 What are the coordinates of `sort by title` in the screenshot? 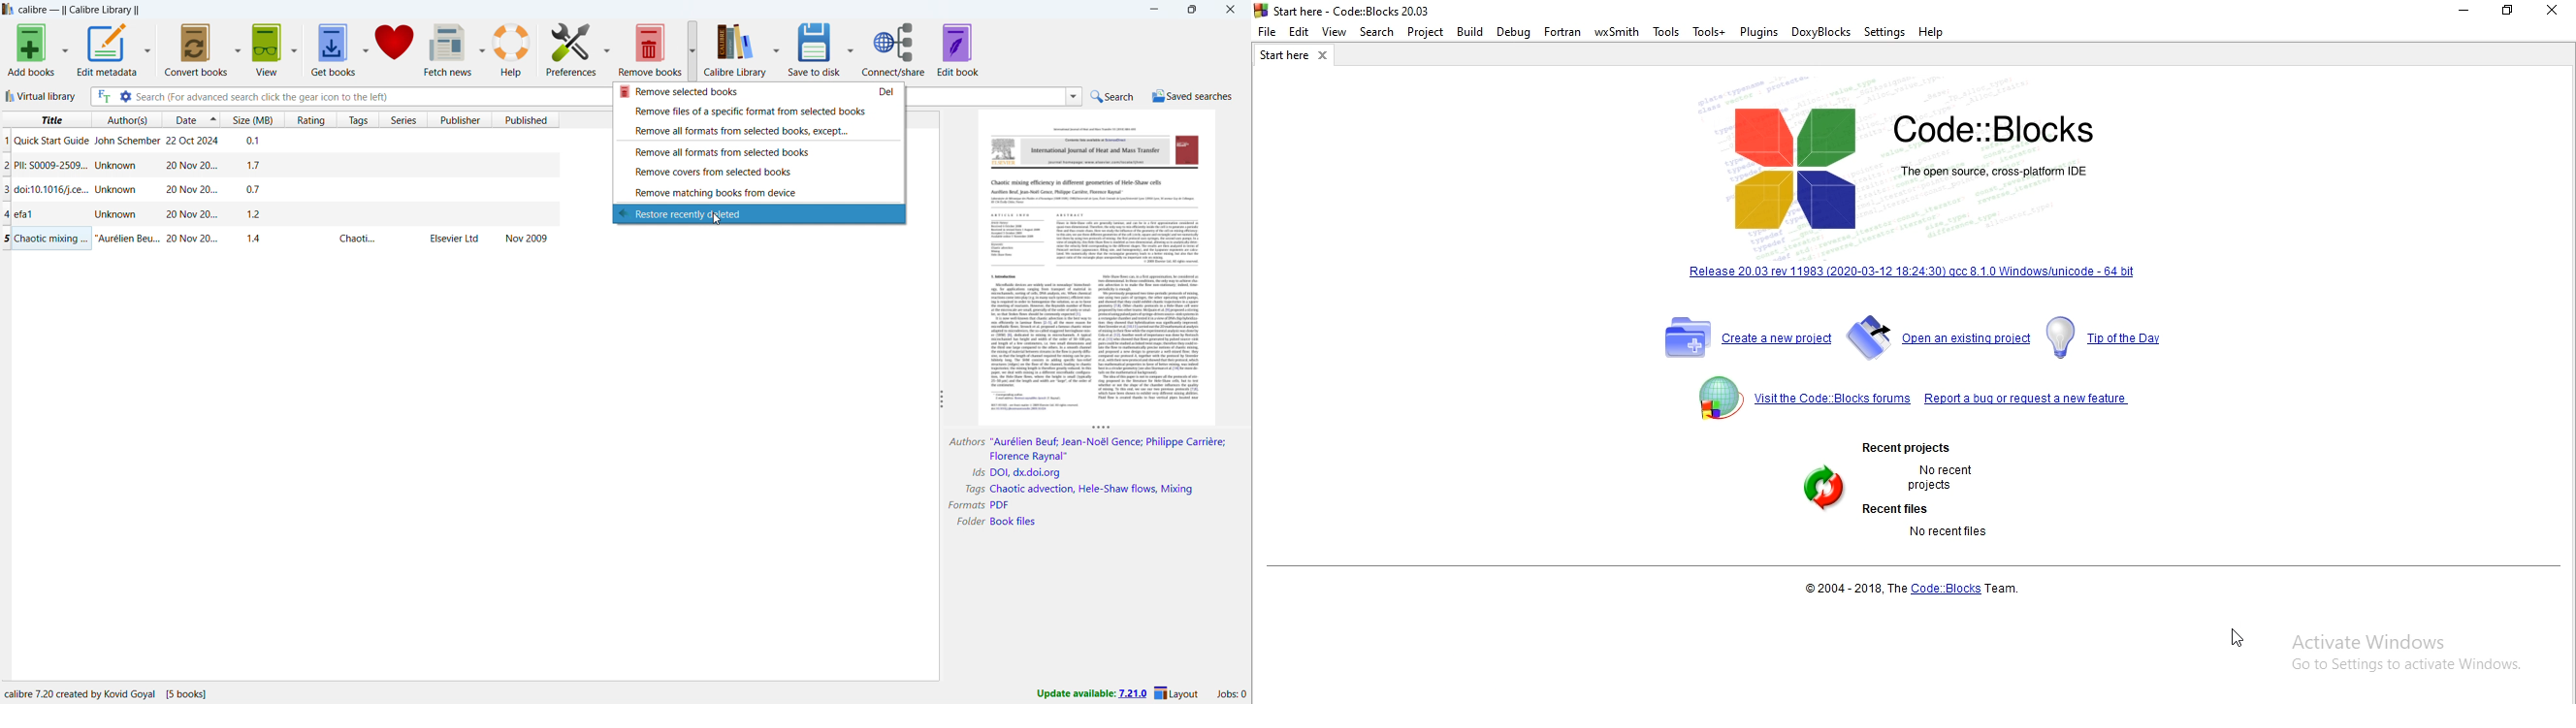 It's located at (45, 119).